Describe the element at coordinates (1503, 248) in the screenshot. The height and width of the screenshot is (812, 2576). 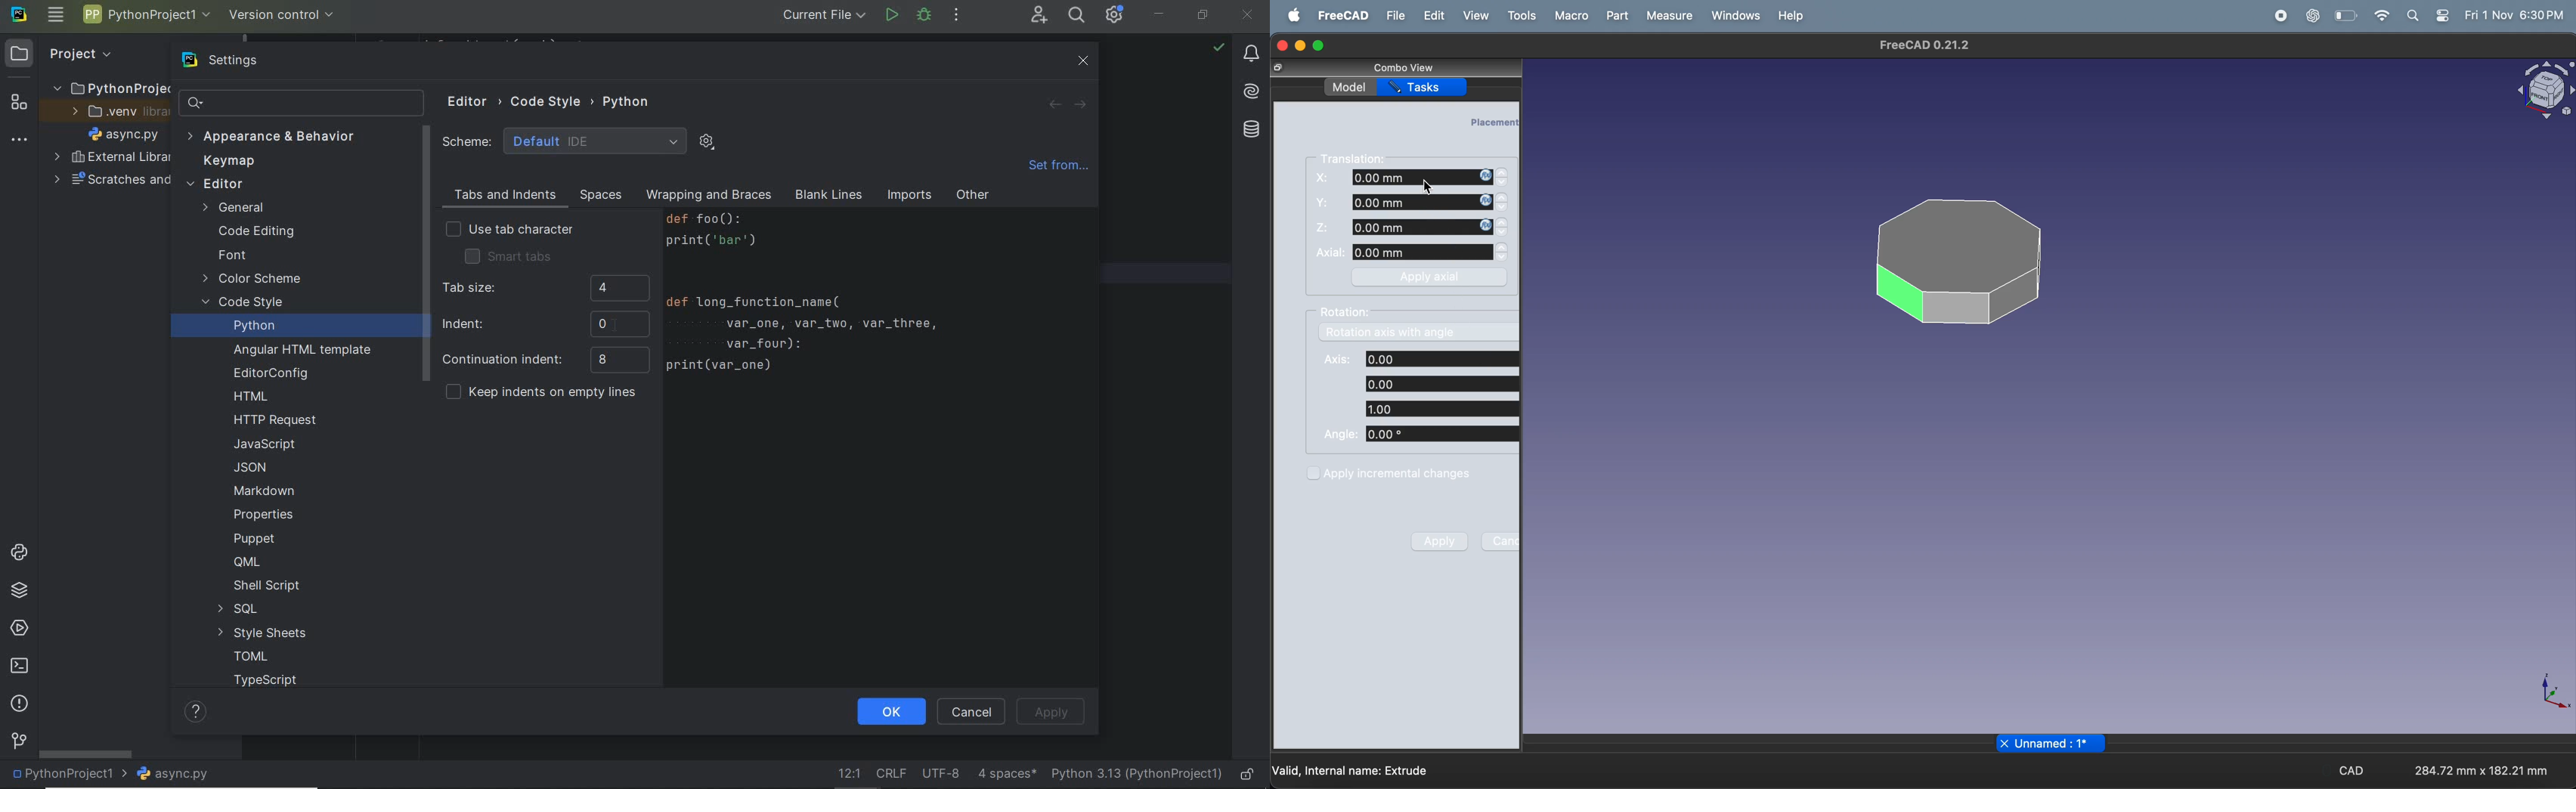
I see `up` at that location.